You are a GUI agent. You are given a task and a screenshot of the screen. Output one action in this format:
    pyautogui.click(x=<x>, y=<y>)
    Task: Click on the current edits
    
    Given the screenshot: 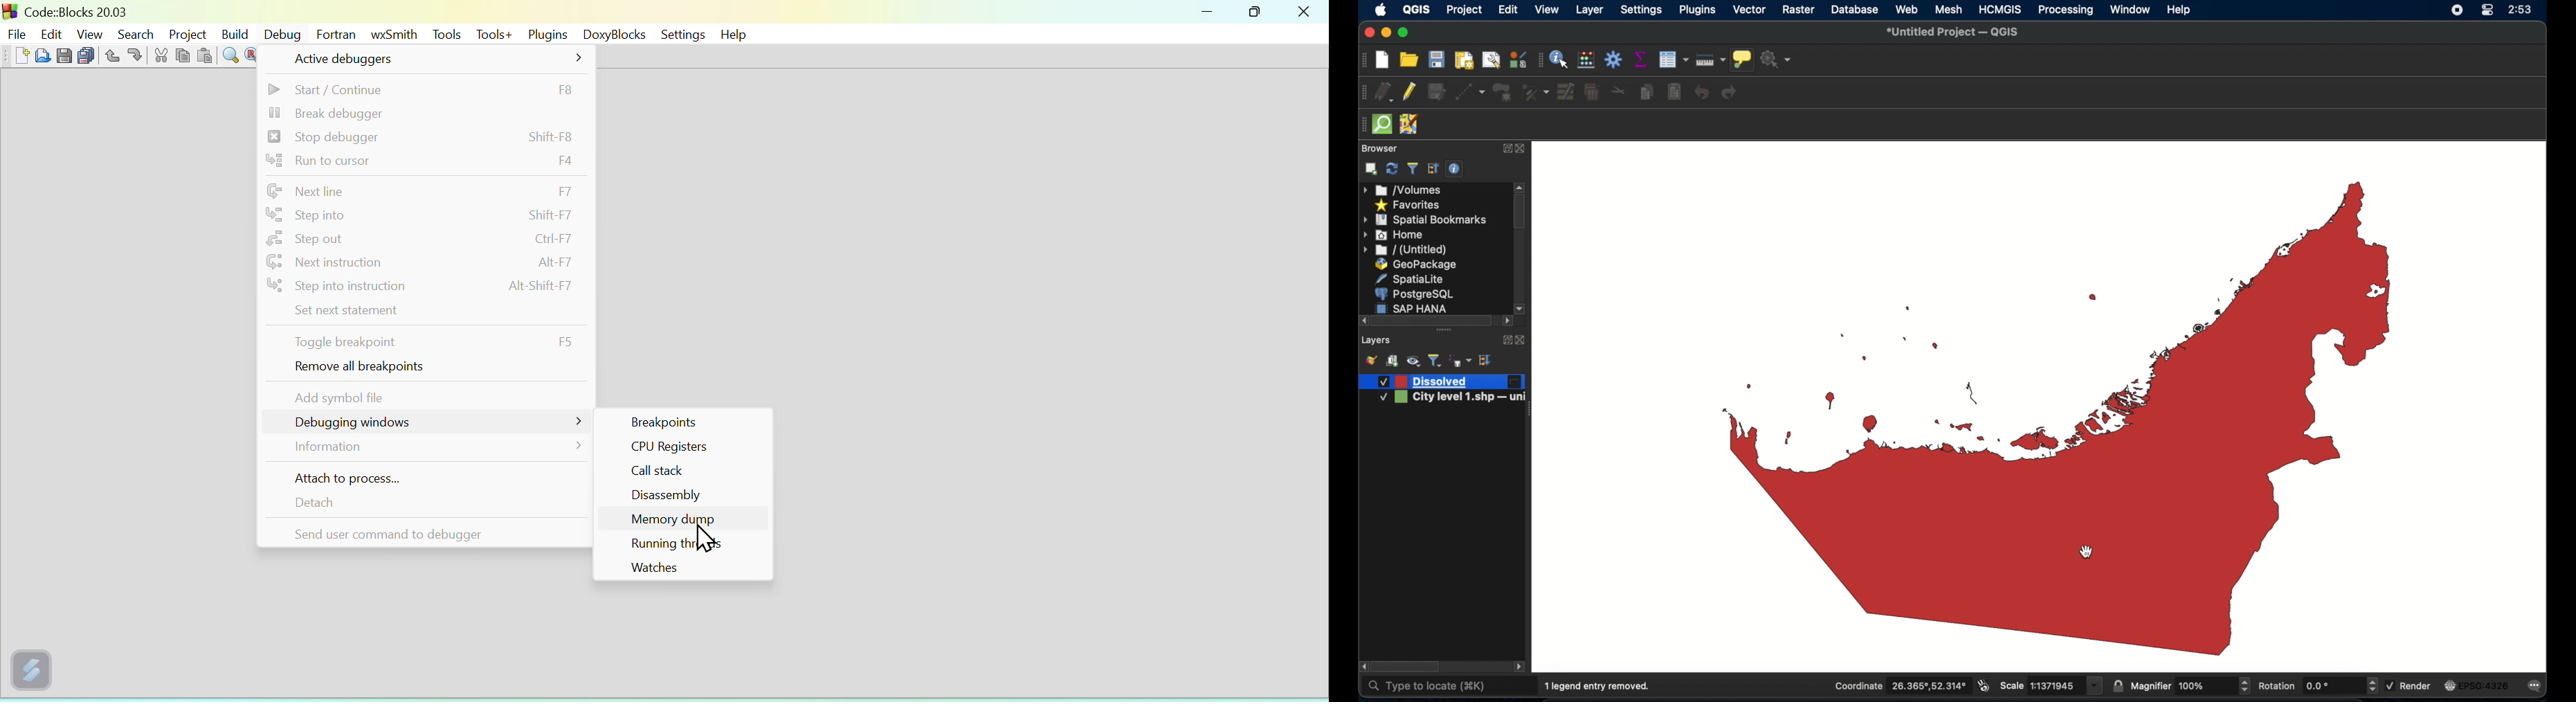 What is the action you would take?
    pyautogui.click(x=1384, y=92)
    